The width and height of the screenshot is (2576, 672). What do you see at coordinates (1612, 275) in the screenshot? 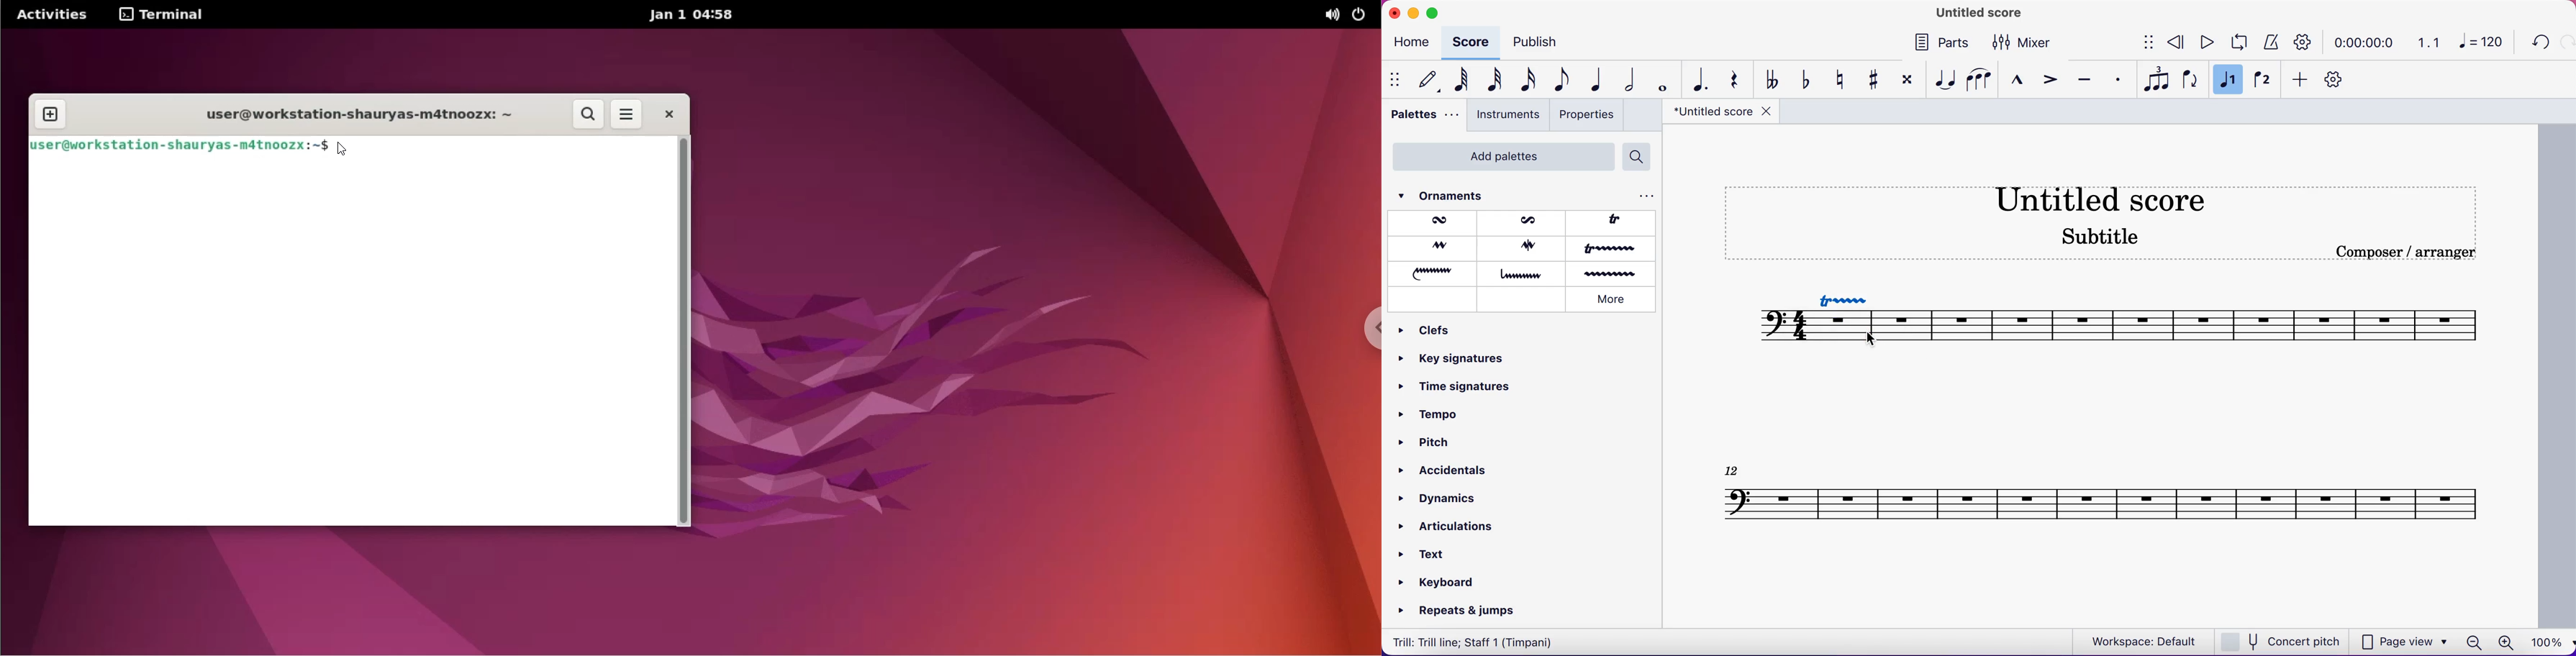
I see `vibrato or shake` at bounding box center [1612, 275].